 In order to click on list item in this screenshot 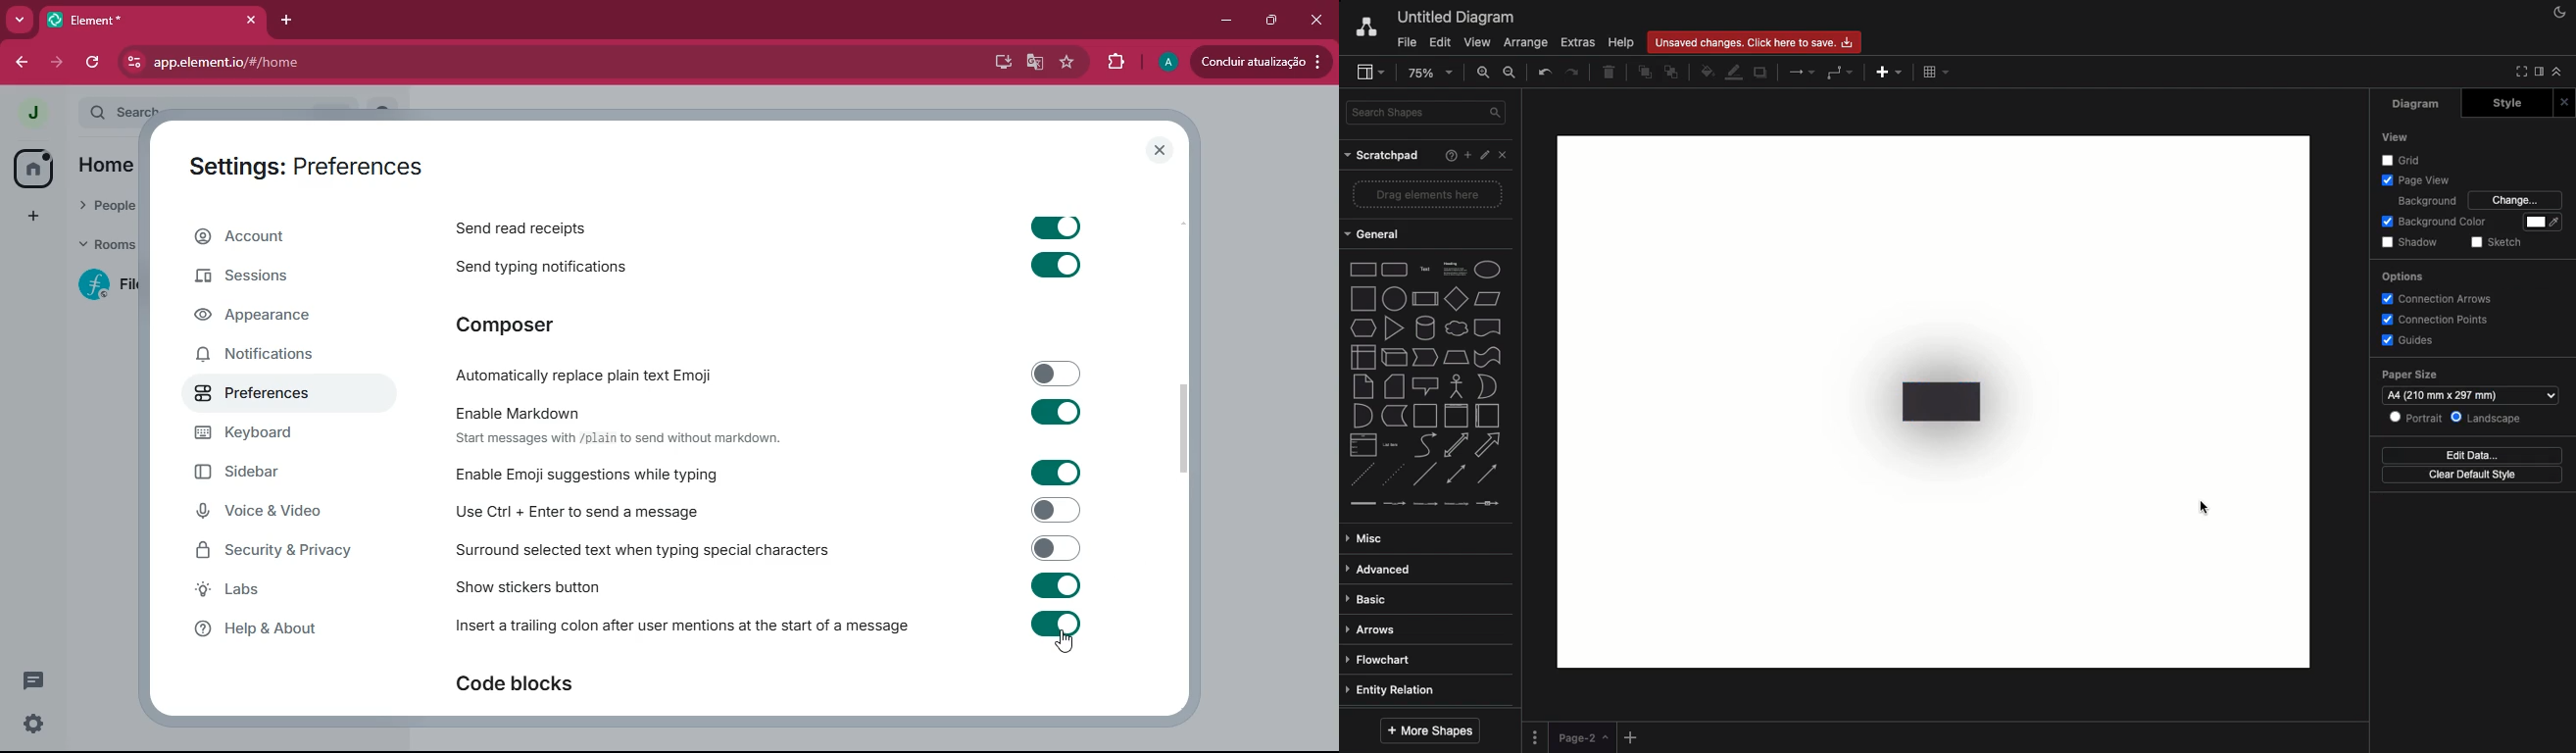, I will do `click(1392, 444)`.